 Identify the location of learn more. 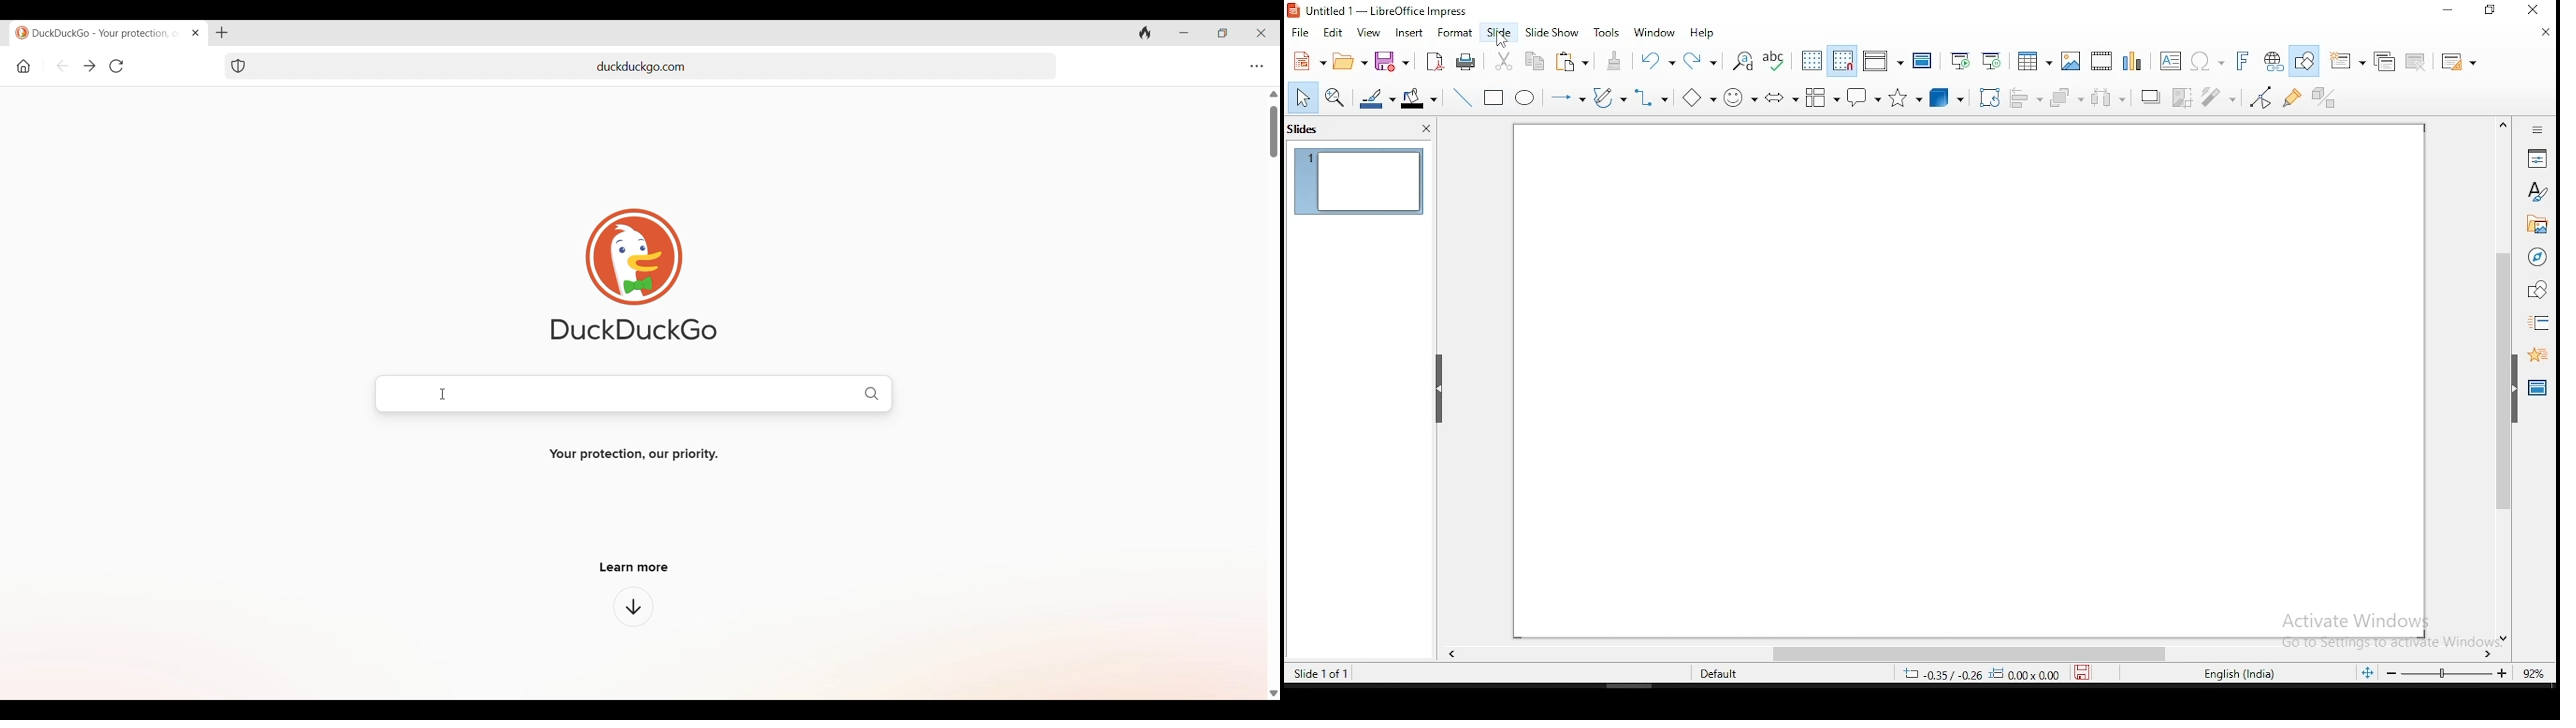
(631, 568).